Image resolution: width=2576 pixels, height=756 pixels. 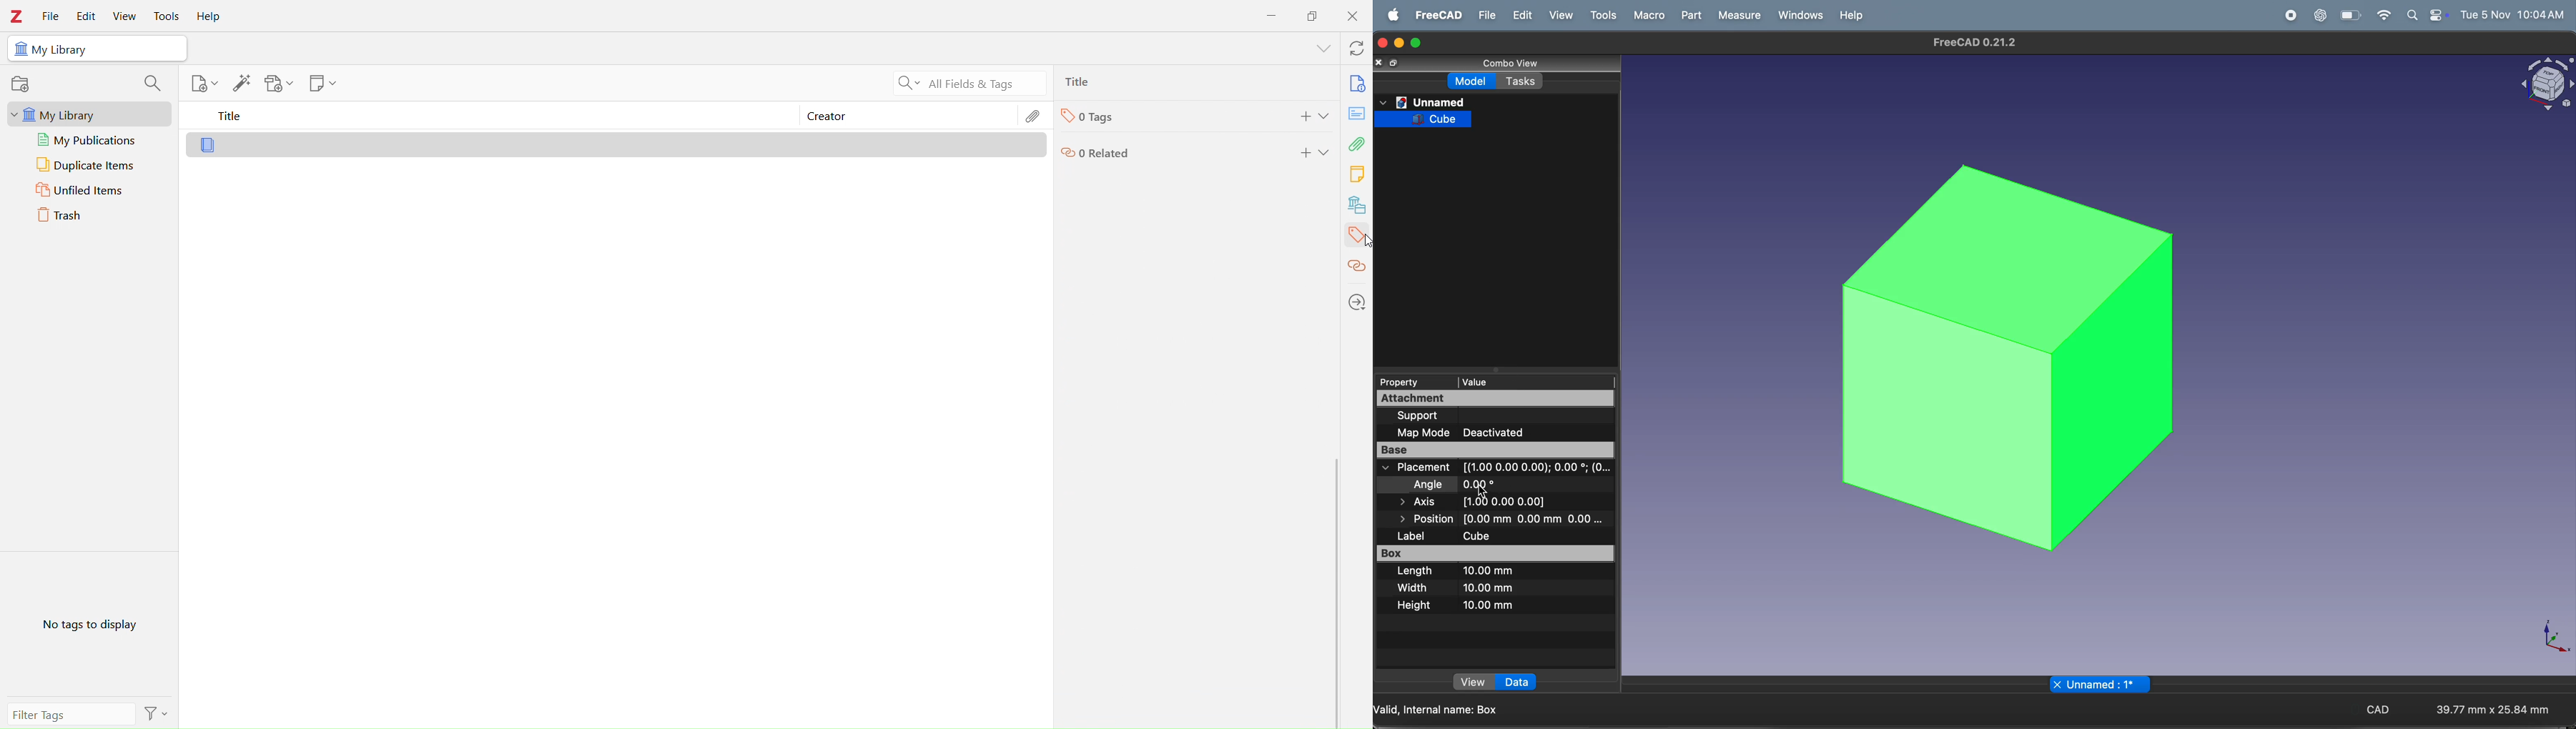 I want to click on Cube, so click(x=1424, y=121).